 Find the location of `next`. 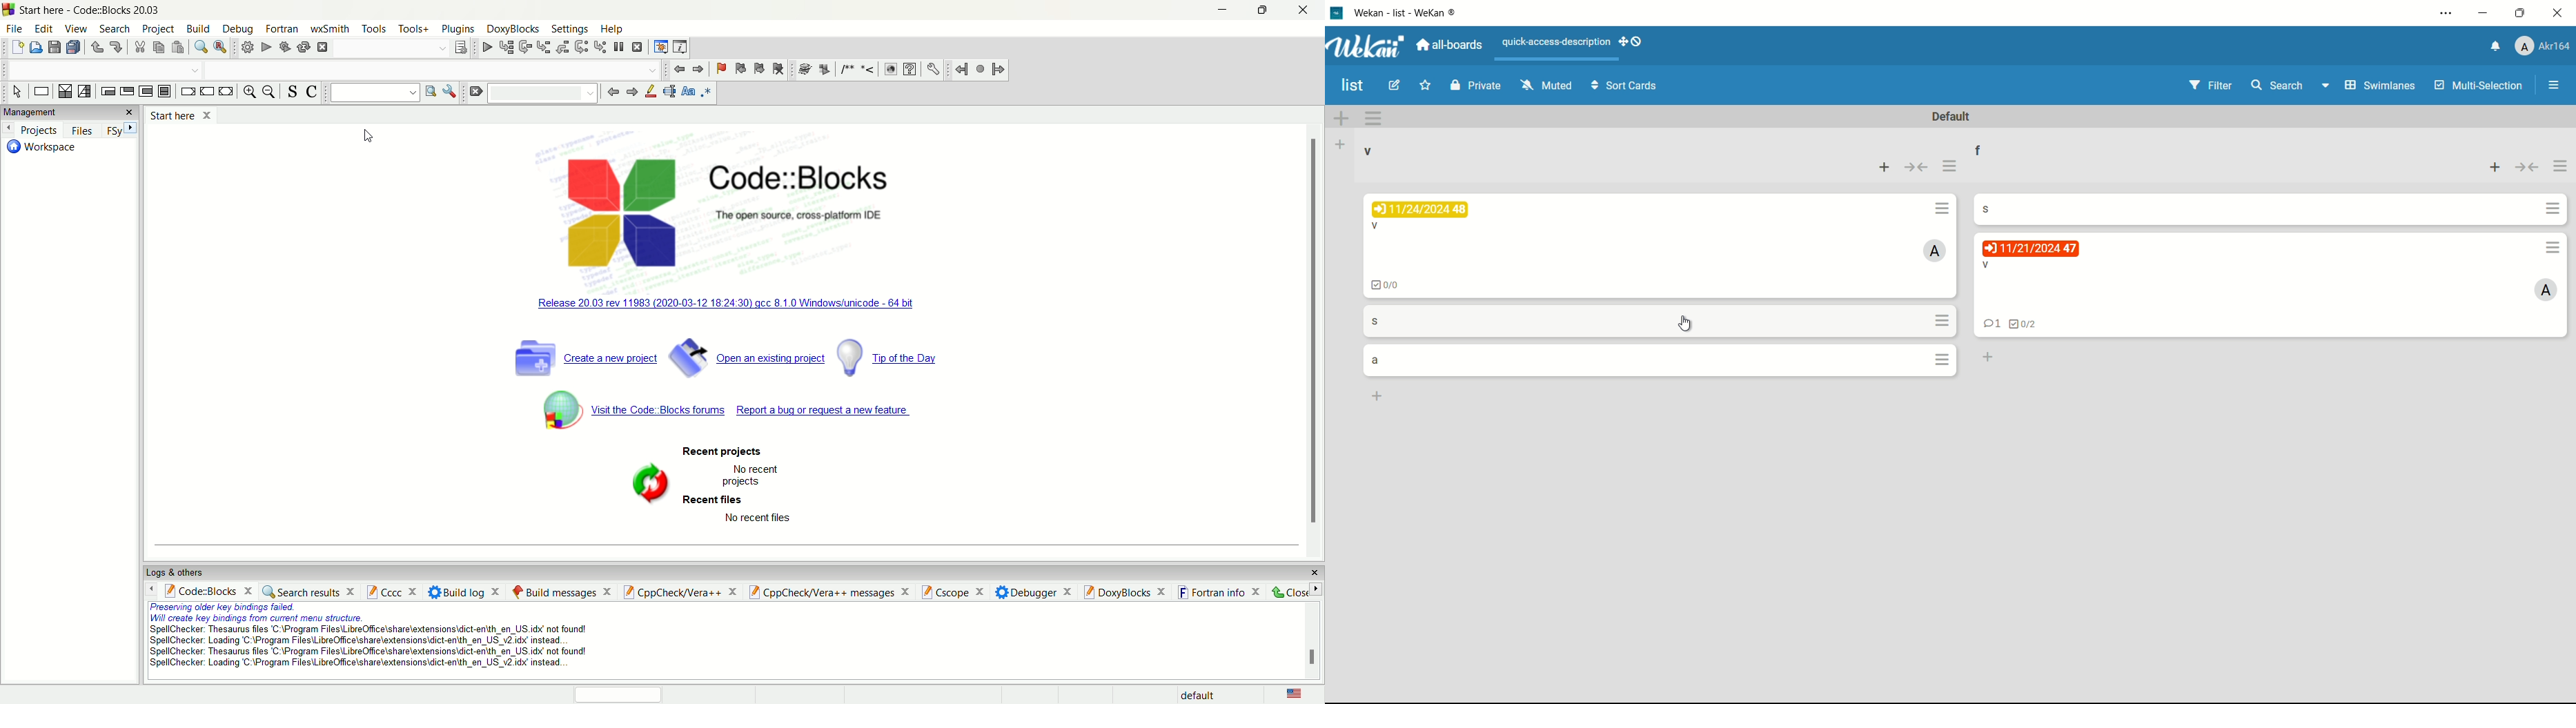

next is located at coordinates (631, 92).